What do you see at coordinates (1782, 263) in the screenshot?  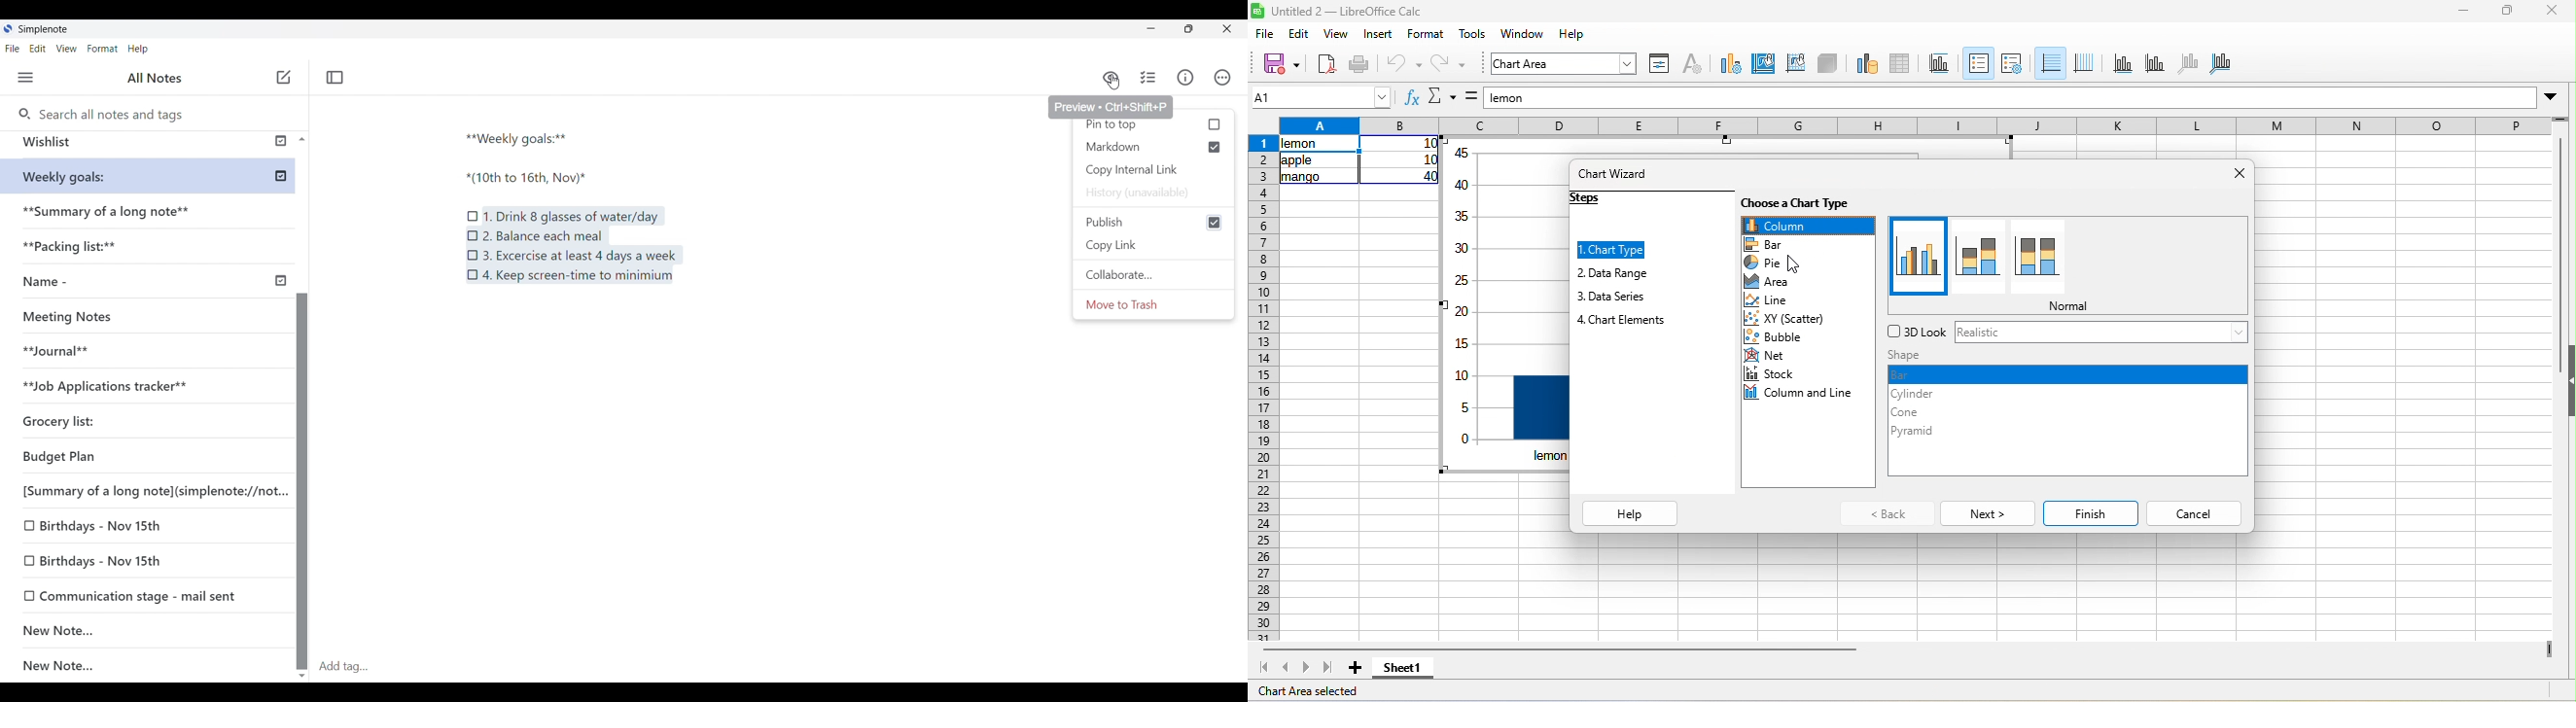 I see `pie` at bounding box center [1782, 263].